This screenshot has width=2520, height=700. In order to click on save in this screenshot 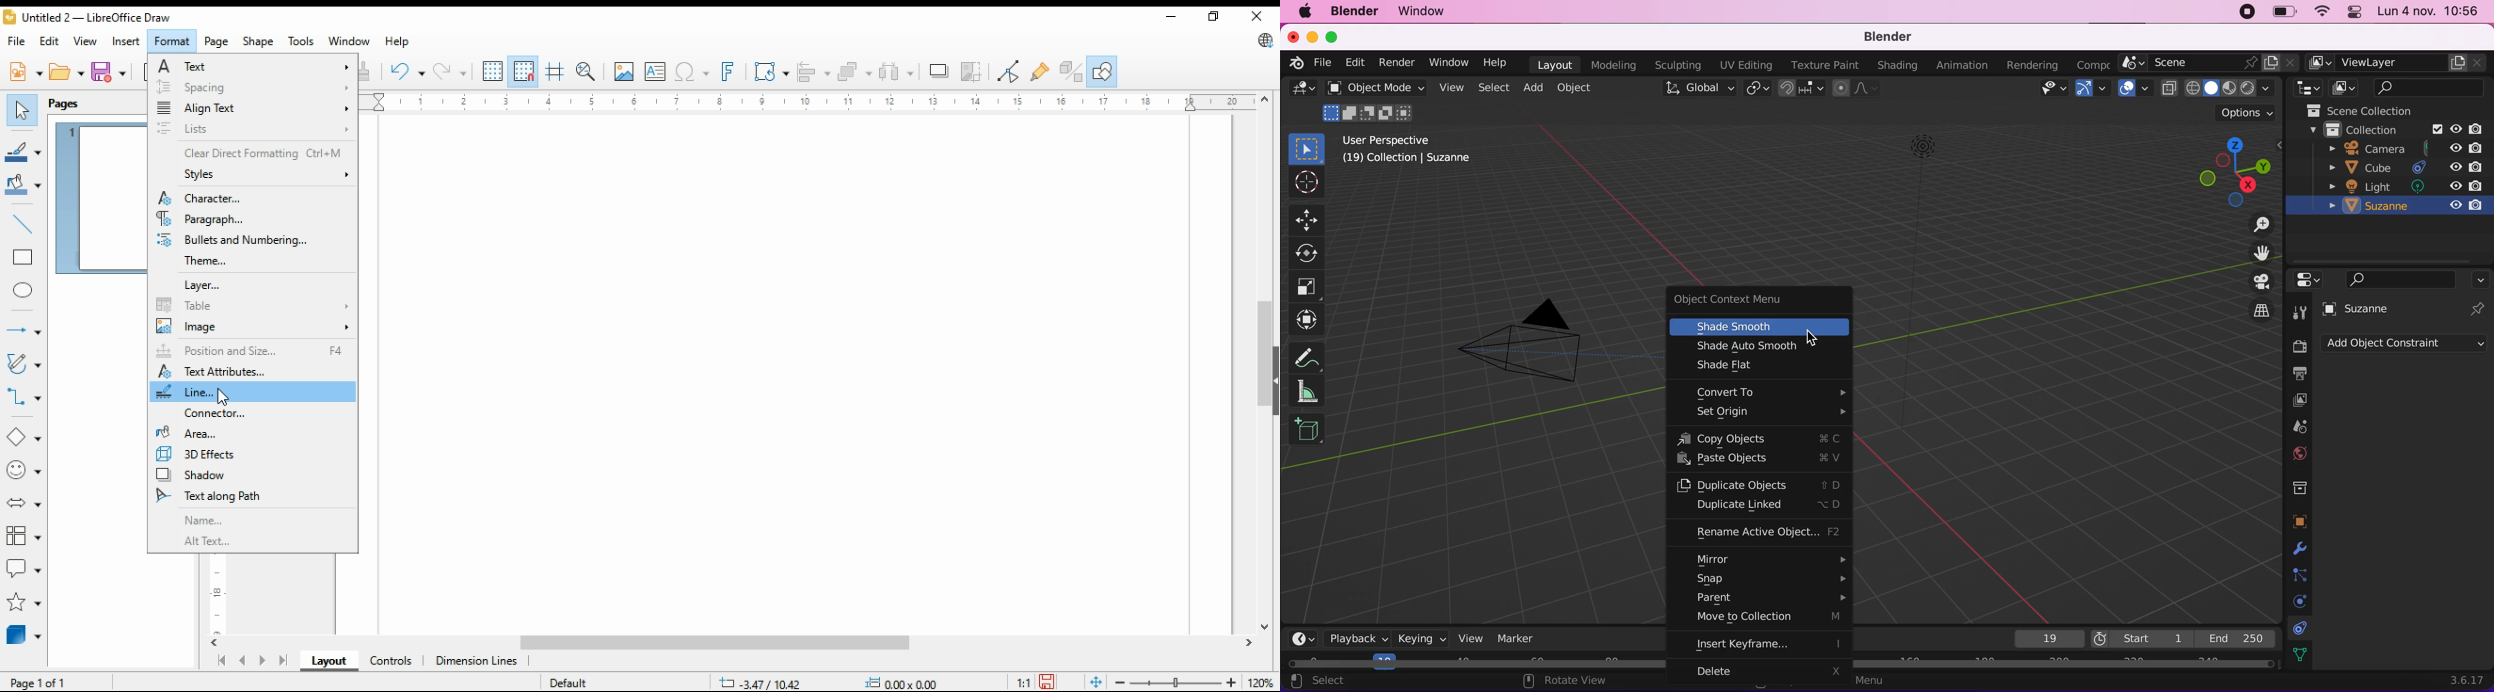, I will do `click(107, 71)`.